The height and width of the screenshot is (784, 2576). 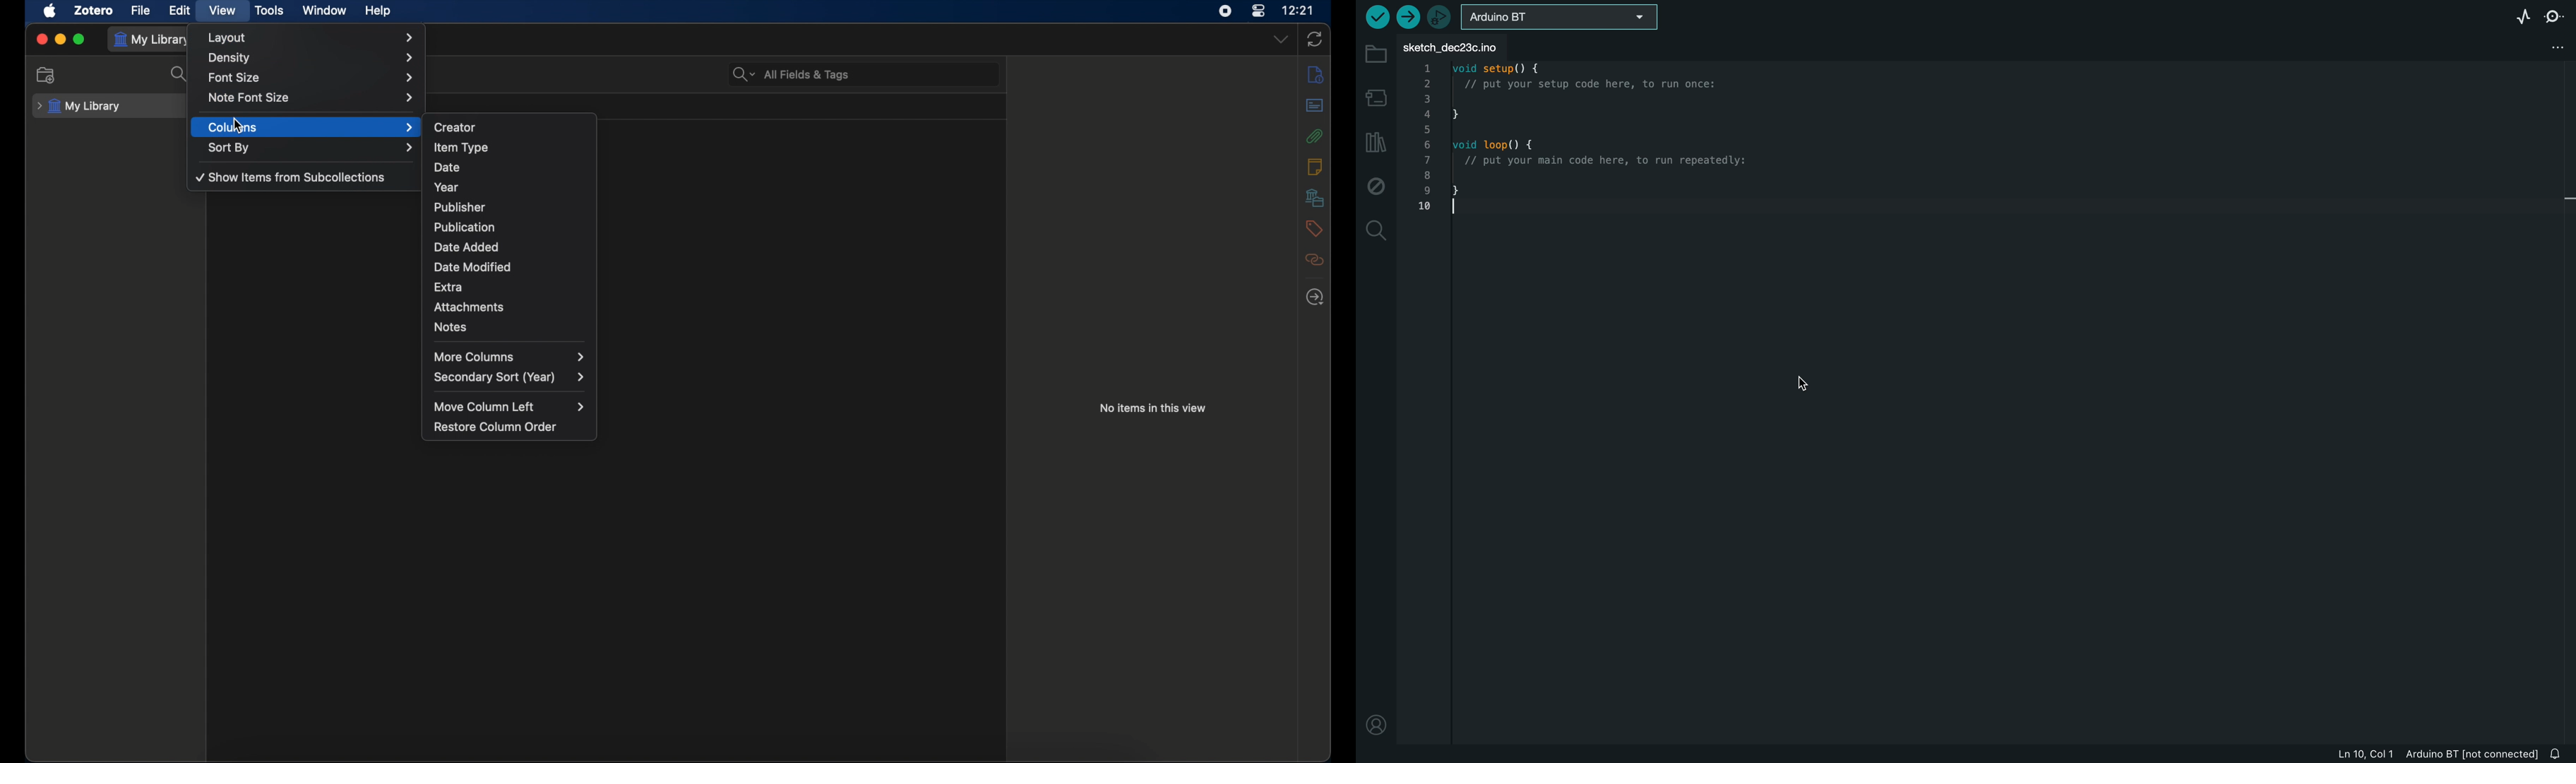 I want to click on my library, so click(x=153, y=40).